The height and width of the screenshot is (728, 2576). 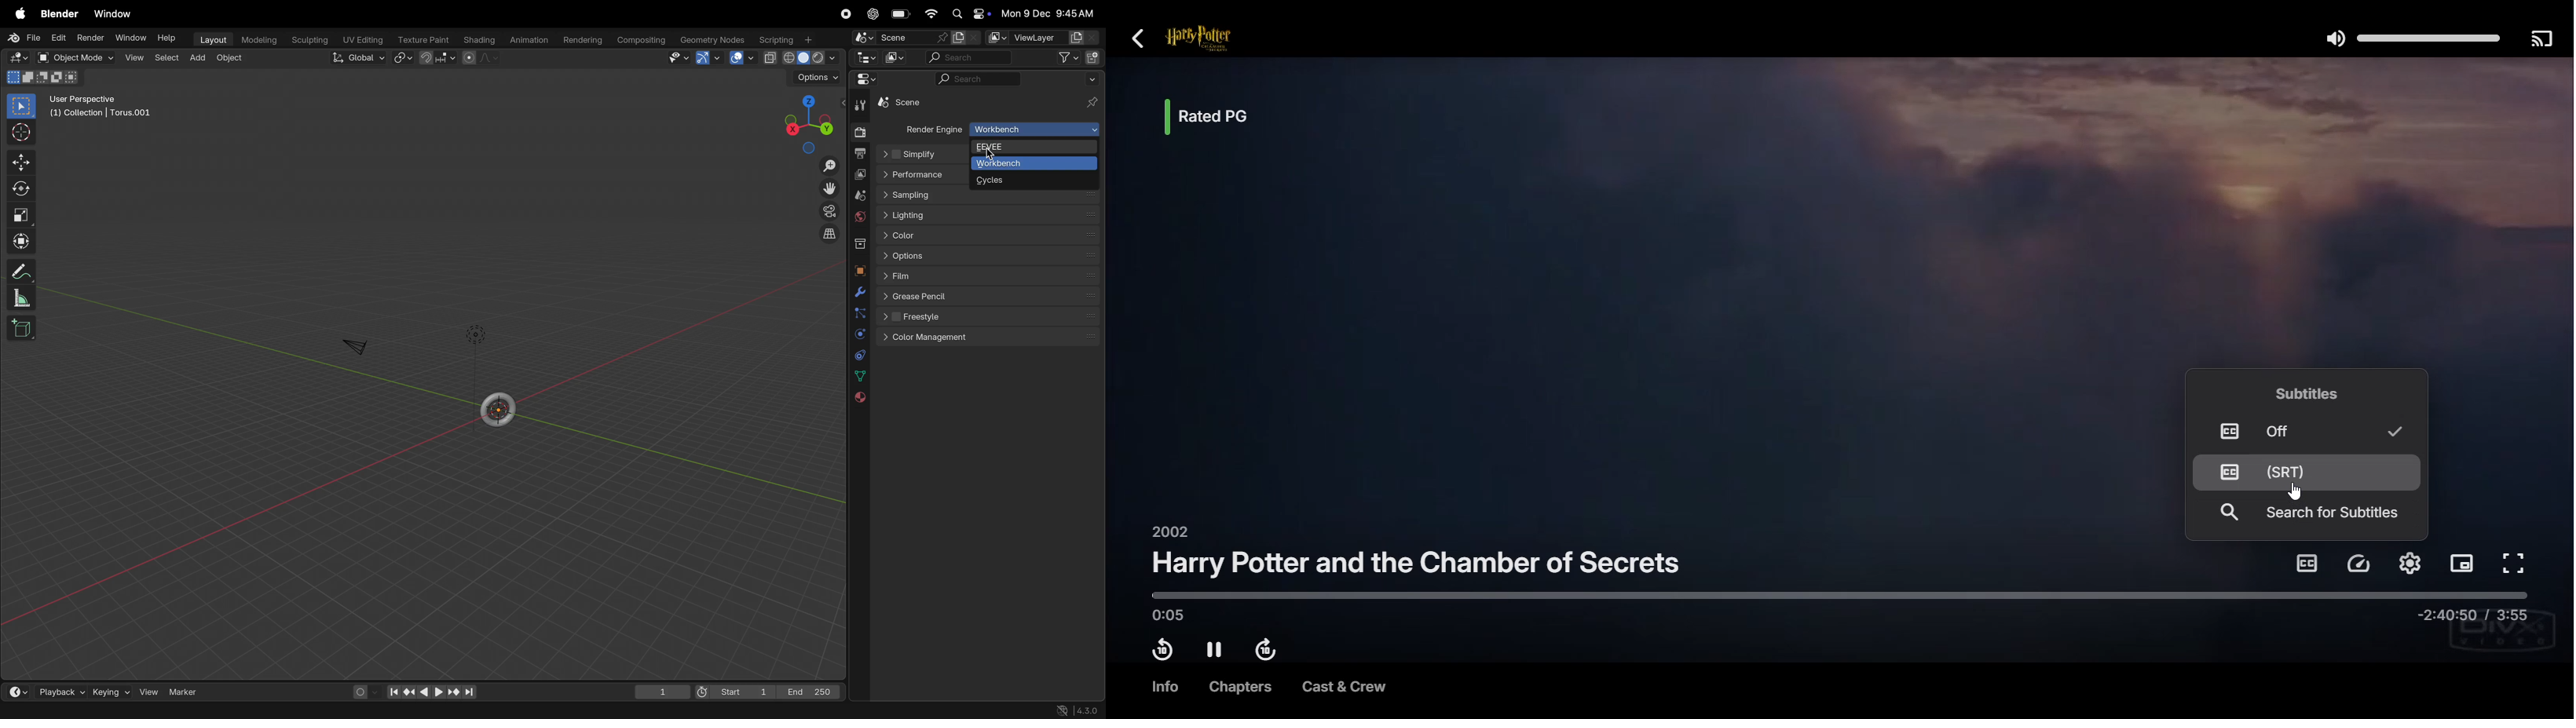 I want to click on tools, so click(x=861, y=105).